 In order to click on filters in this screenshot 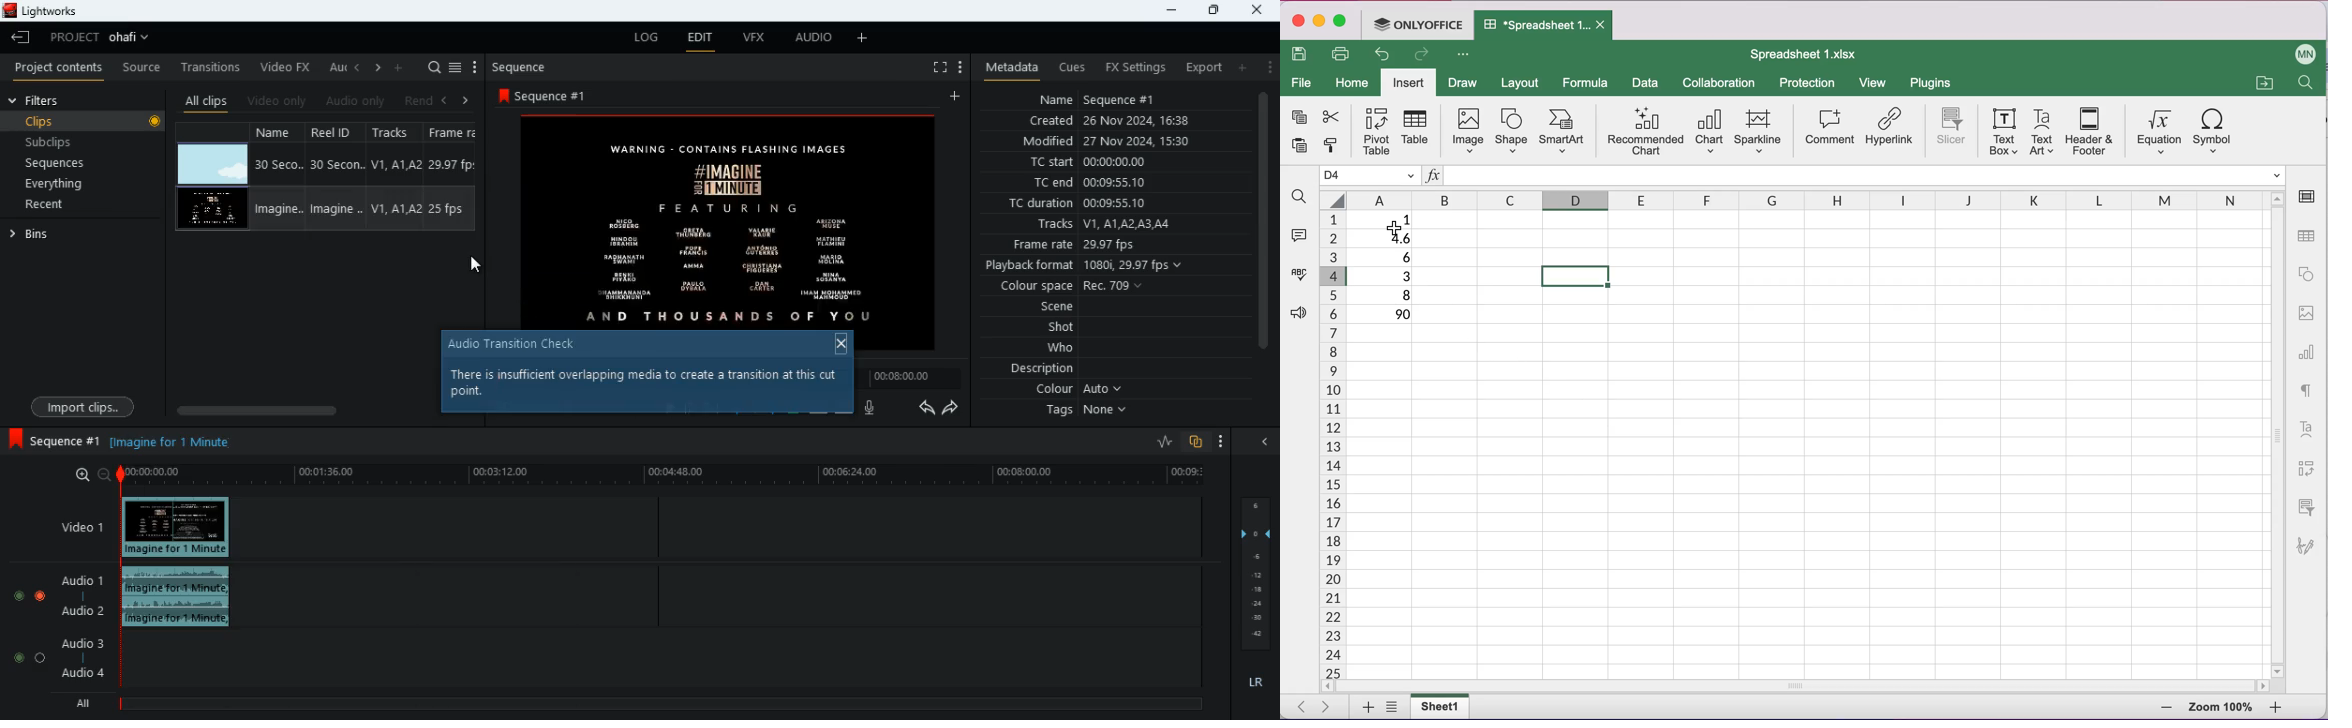, I will do `click(38, 100)`.